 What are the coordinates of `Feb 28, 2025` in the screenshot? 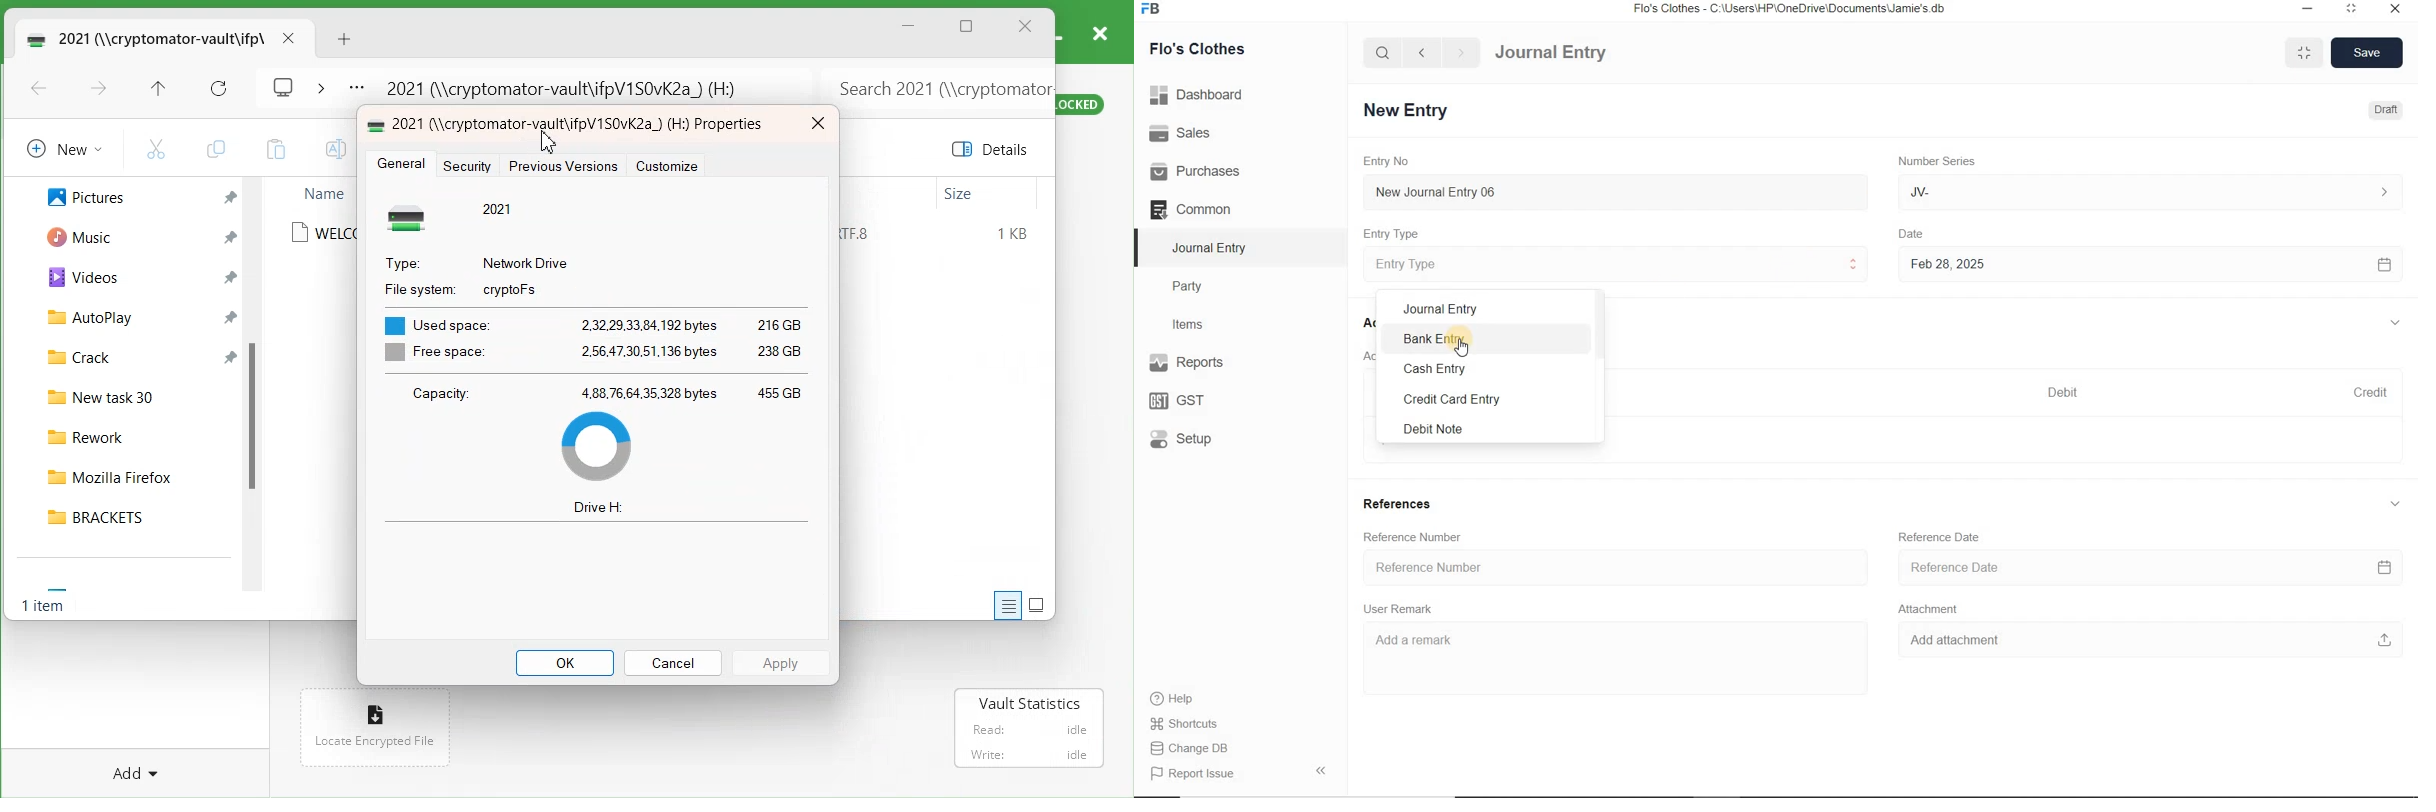 It's located at (2150, 264).